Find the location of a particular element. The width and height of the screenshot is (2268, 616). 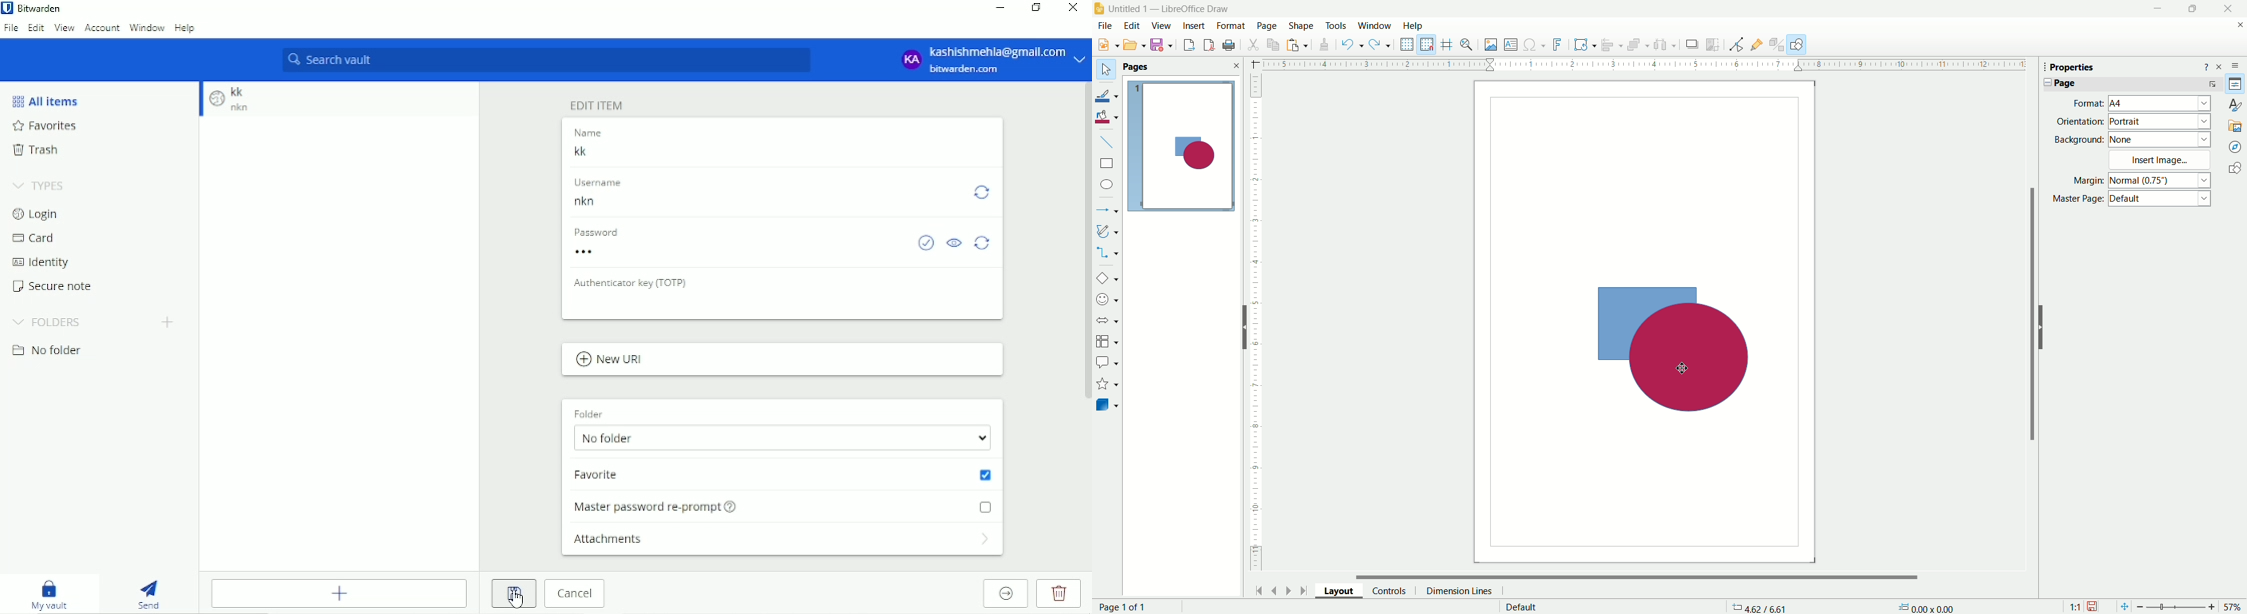

horizontal ruler is located at coordinates (1640, 66).